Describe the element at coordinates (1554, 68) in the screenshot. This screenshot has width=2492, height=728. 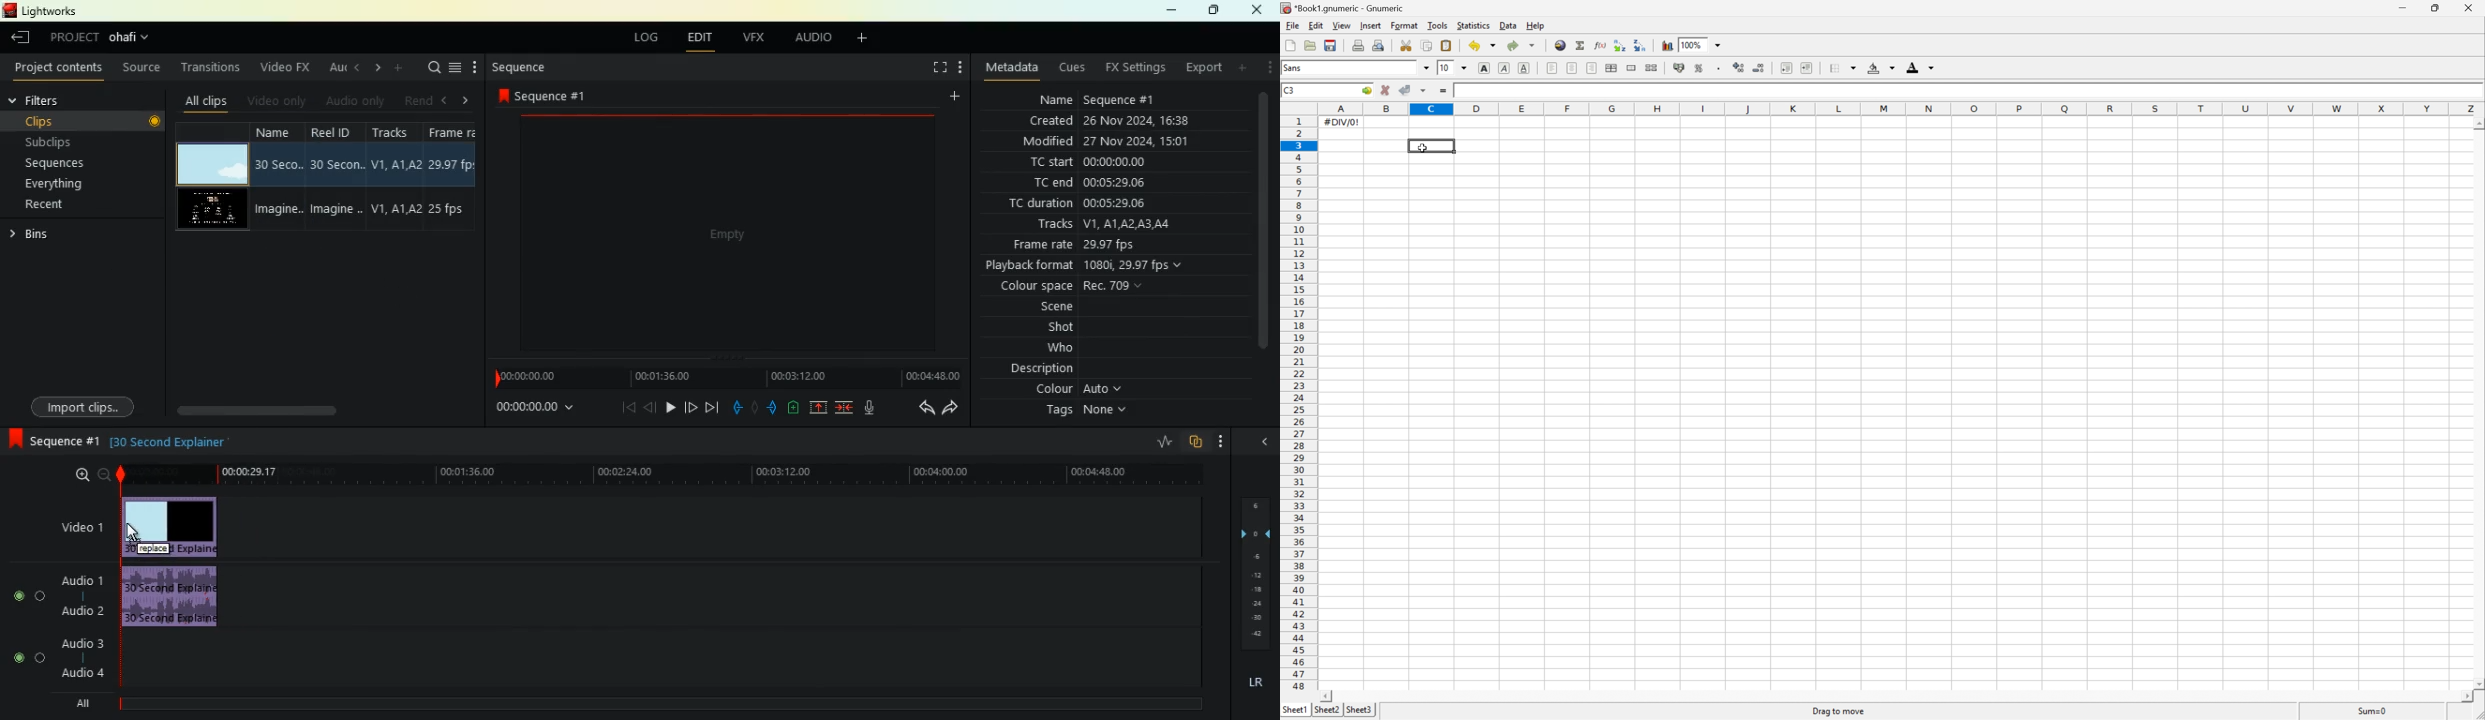
I see `Align left` at that location.